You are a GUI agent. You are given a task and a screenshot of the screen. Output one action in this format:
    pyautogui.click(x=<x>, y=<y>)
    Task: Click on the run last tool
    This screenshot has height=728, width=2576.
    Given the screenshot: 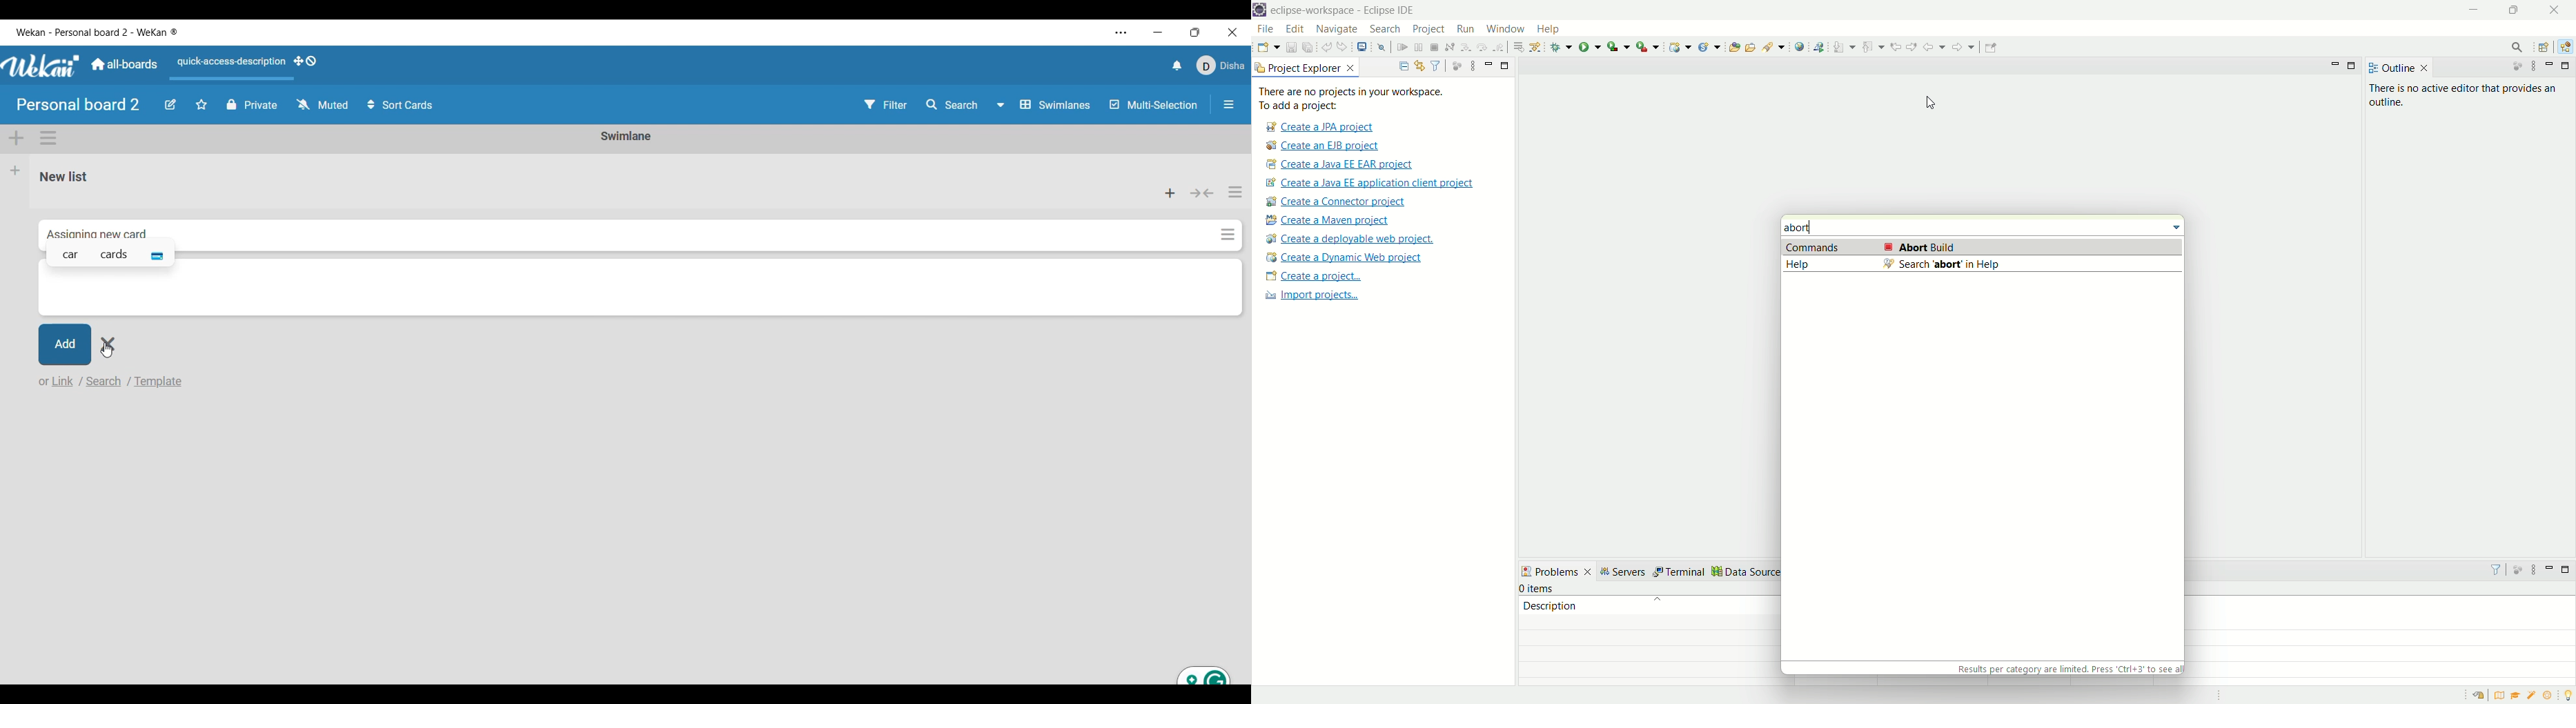 What is the action you would take?
    pyautogui.click(x=1646, y=47)
    